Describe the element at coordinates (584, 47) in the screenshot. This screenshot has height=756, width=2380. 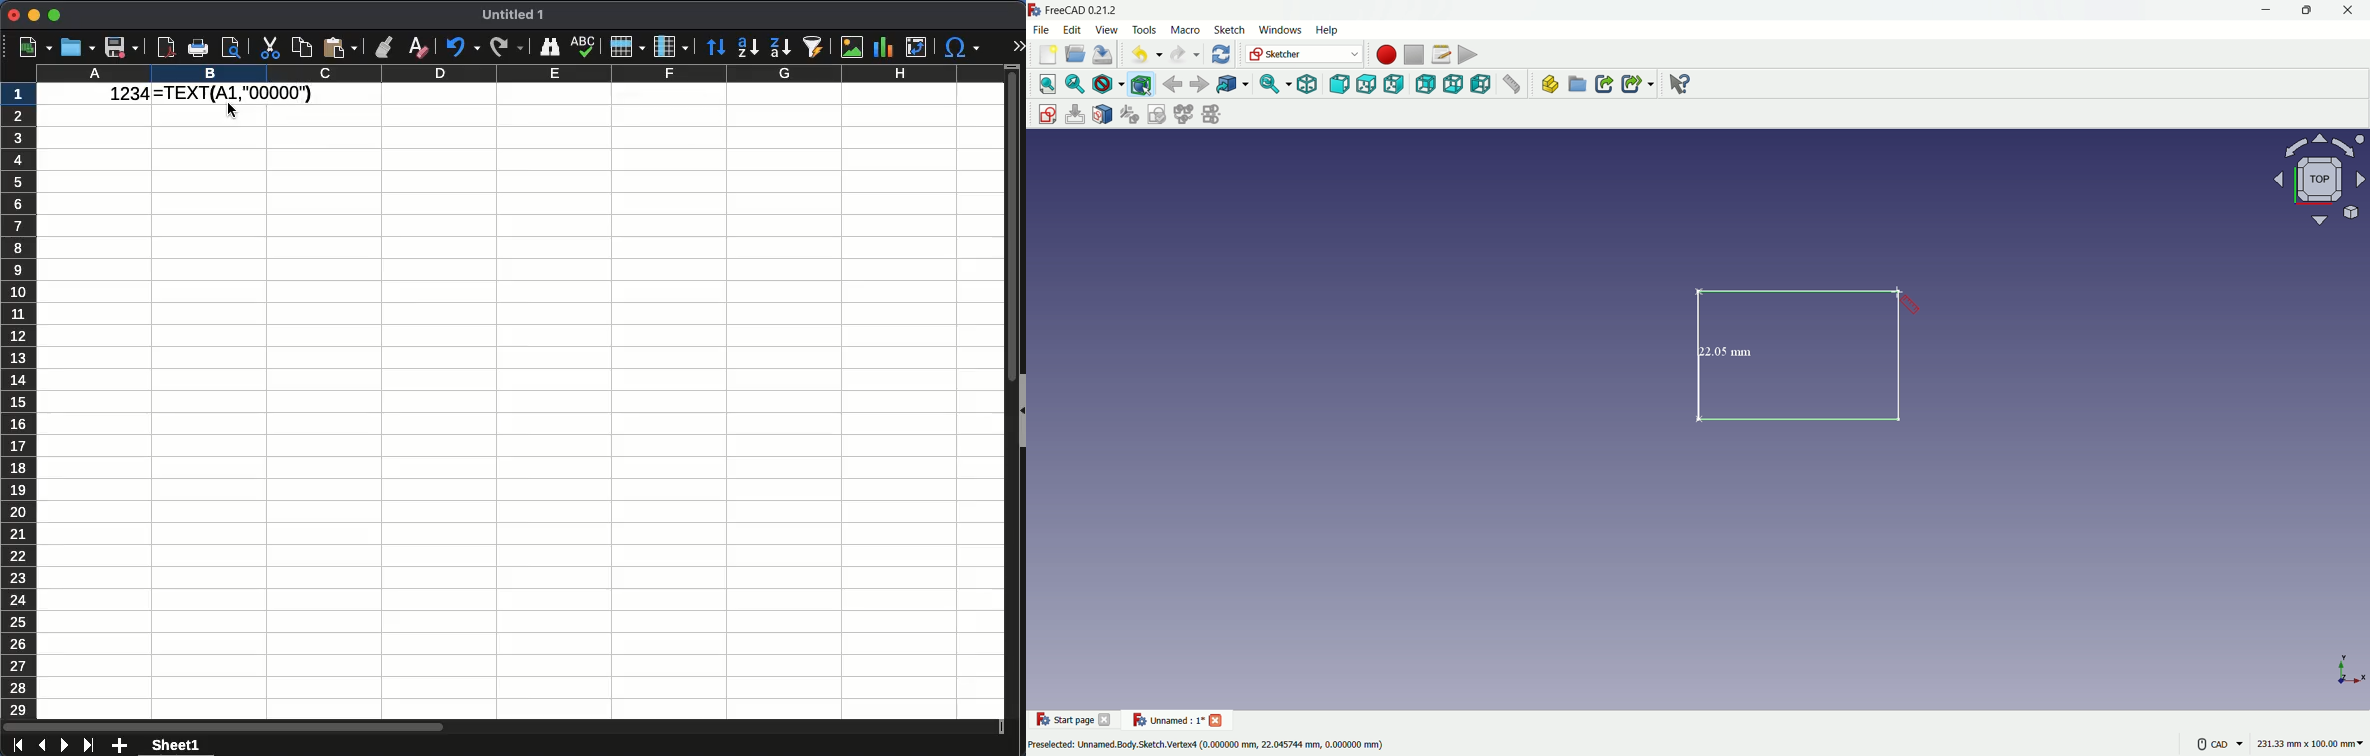
I see `spell check` at that location.